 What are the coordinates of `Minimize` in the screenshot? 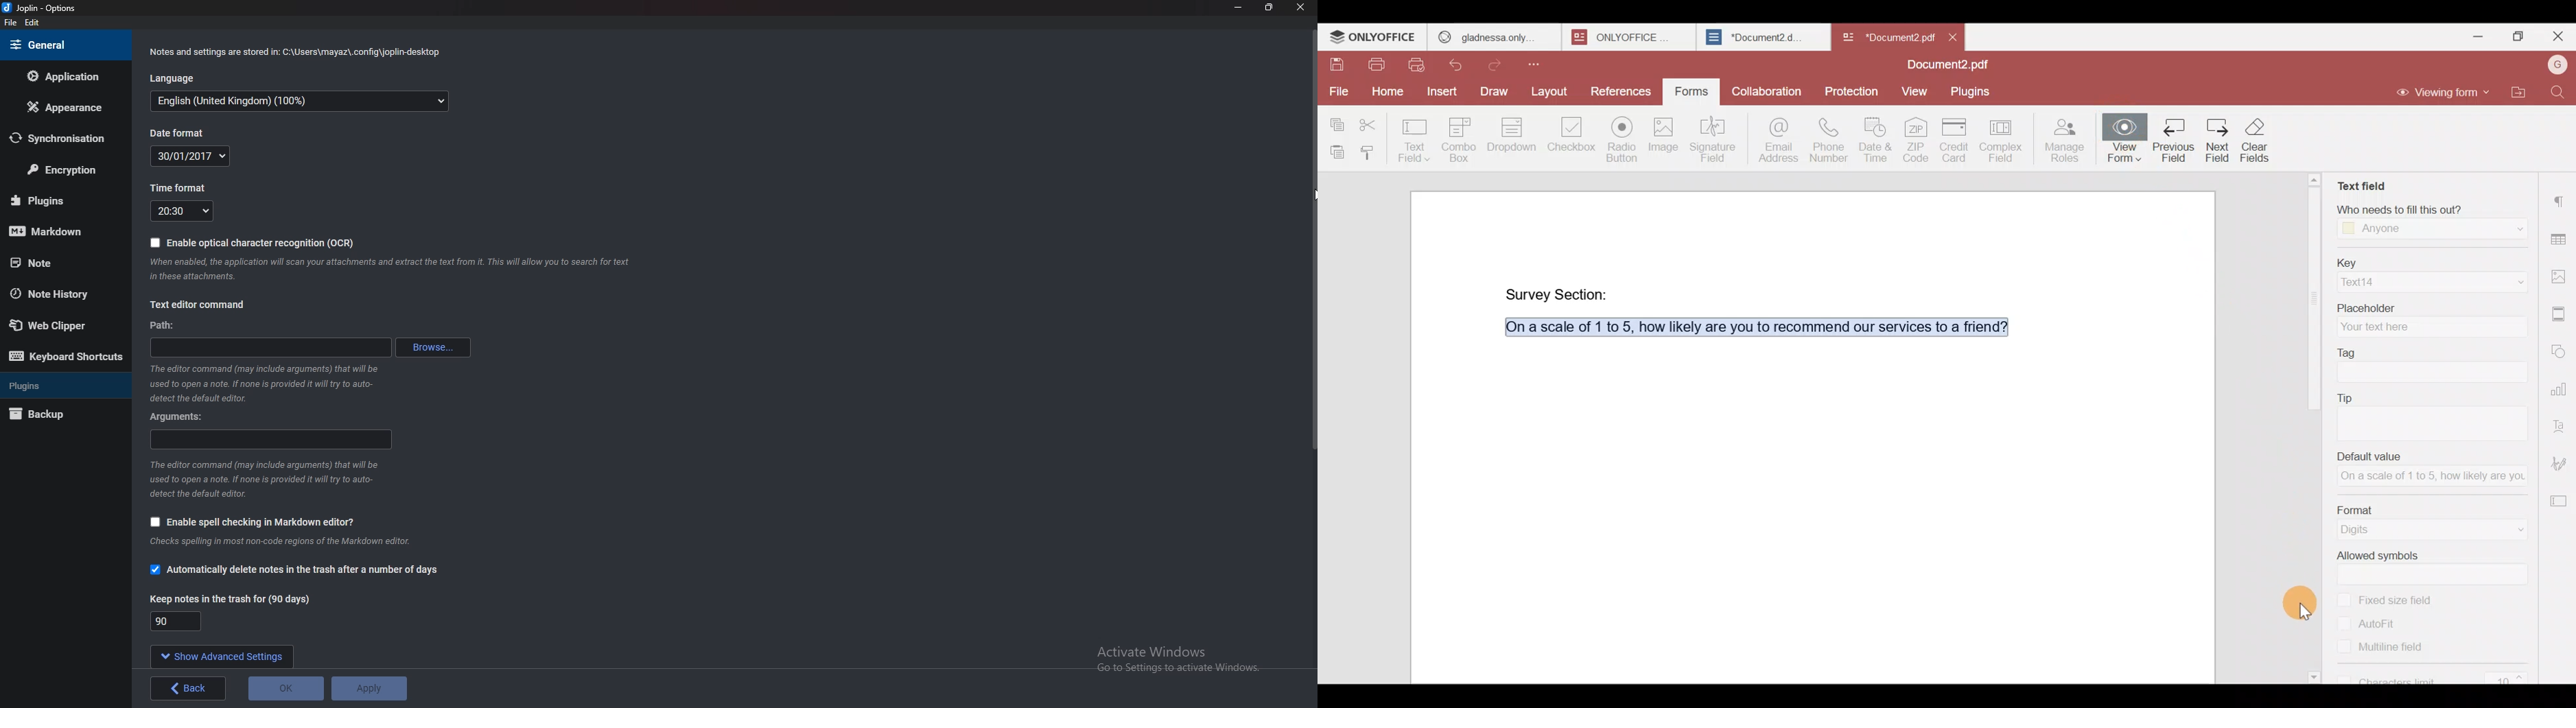 It's located at (1240, 7).